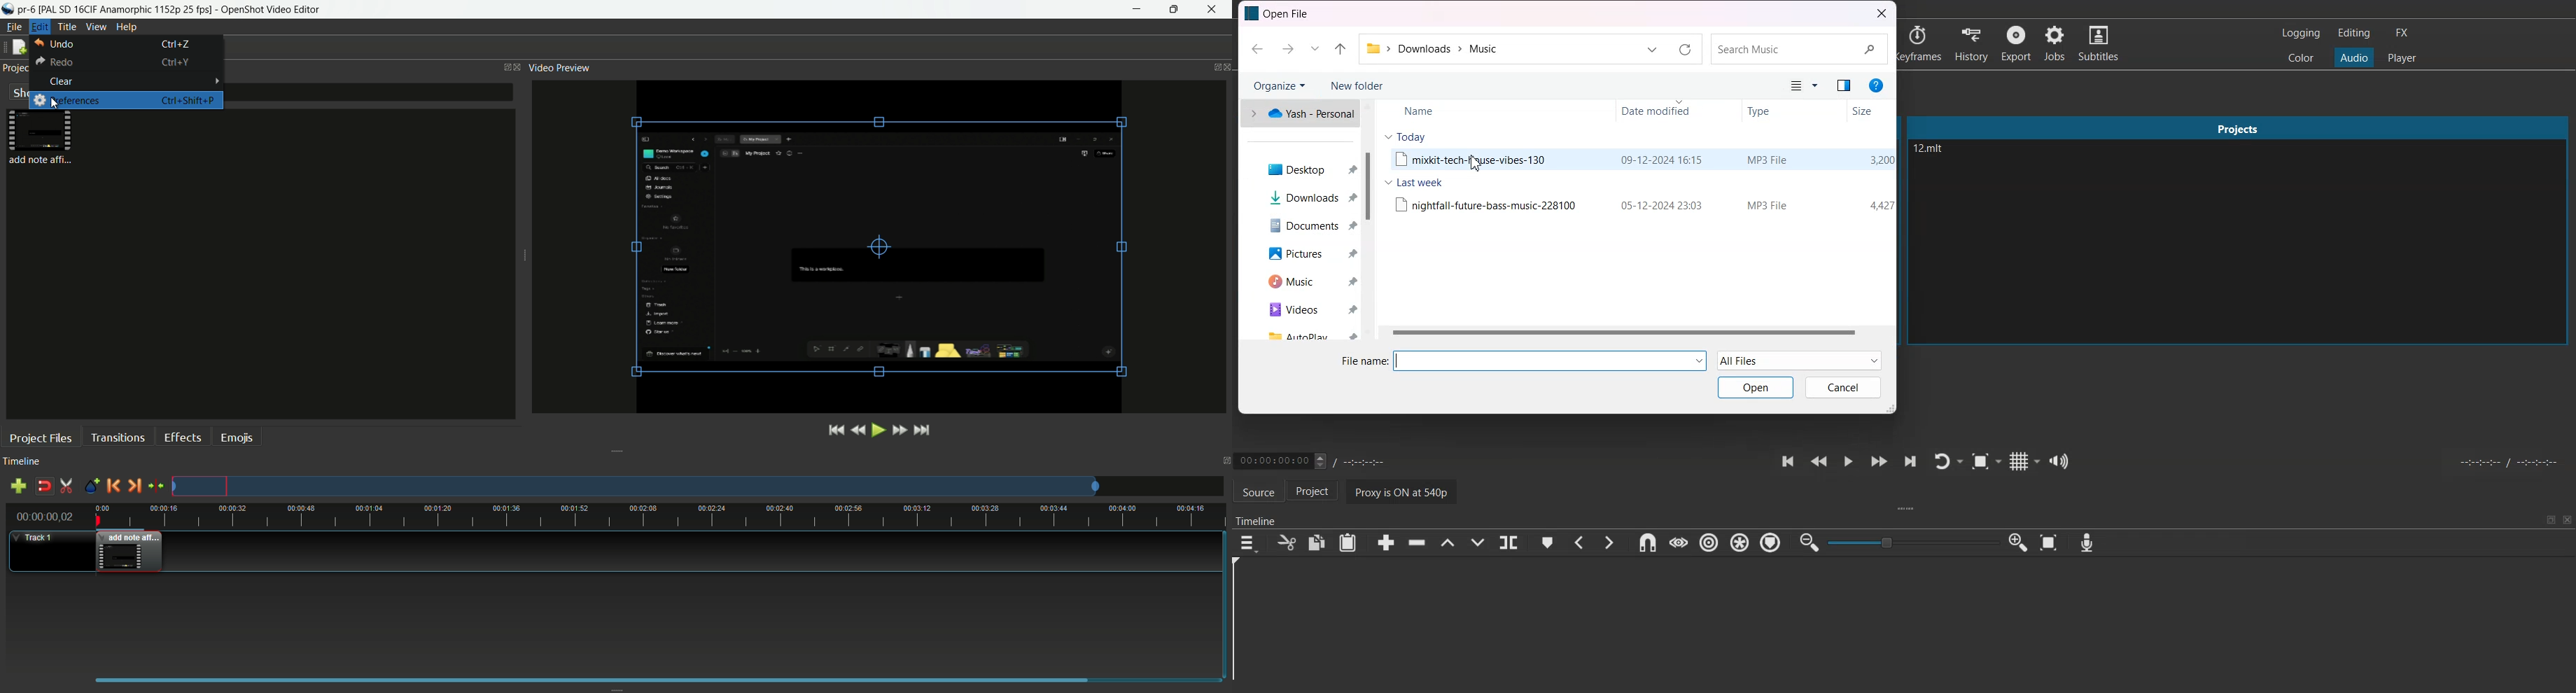 The width and height of the screenshot is (2576, 700). I want to click on Text, so click(1932, 150).